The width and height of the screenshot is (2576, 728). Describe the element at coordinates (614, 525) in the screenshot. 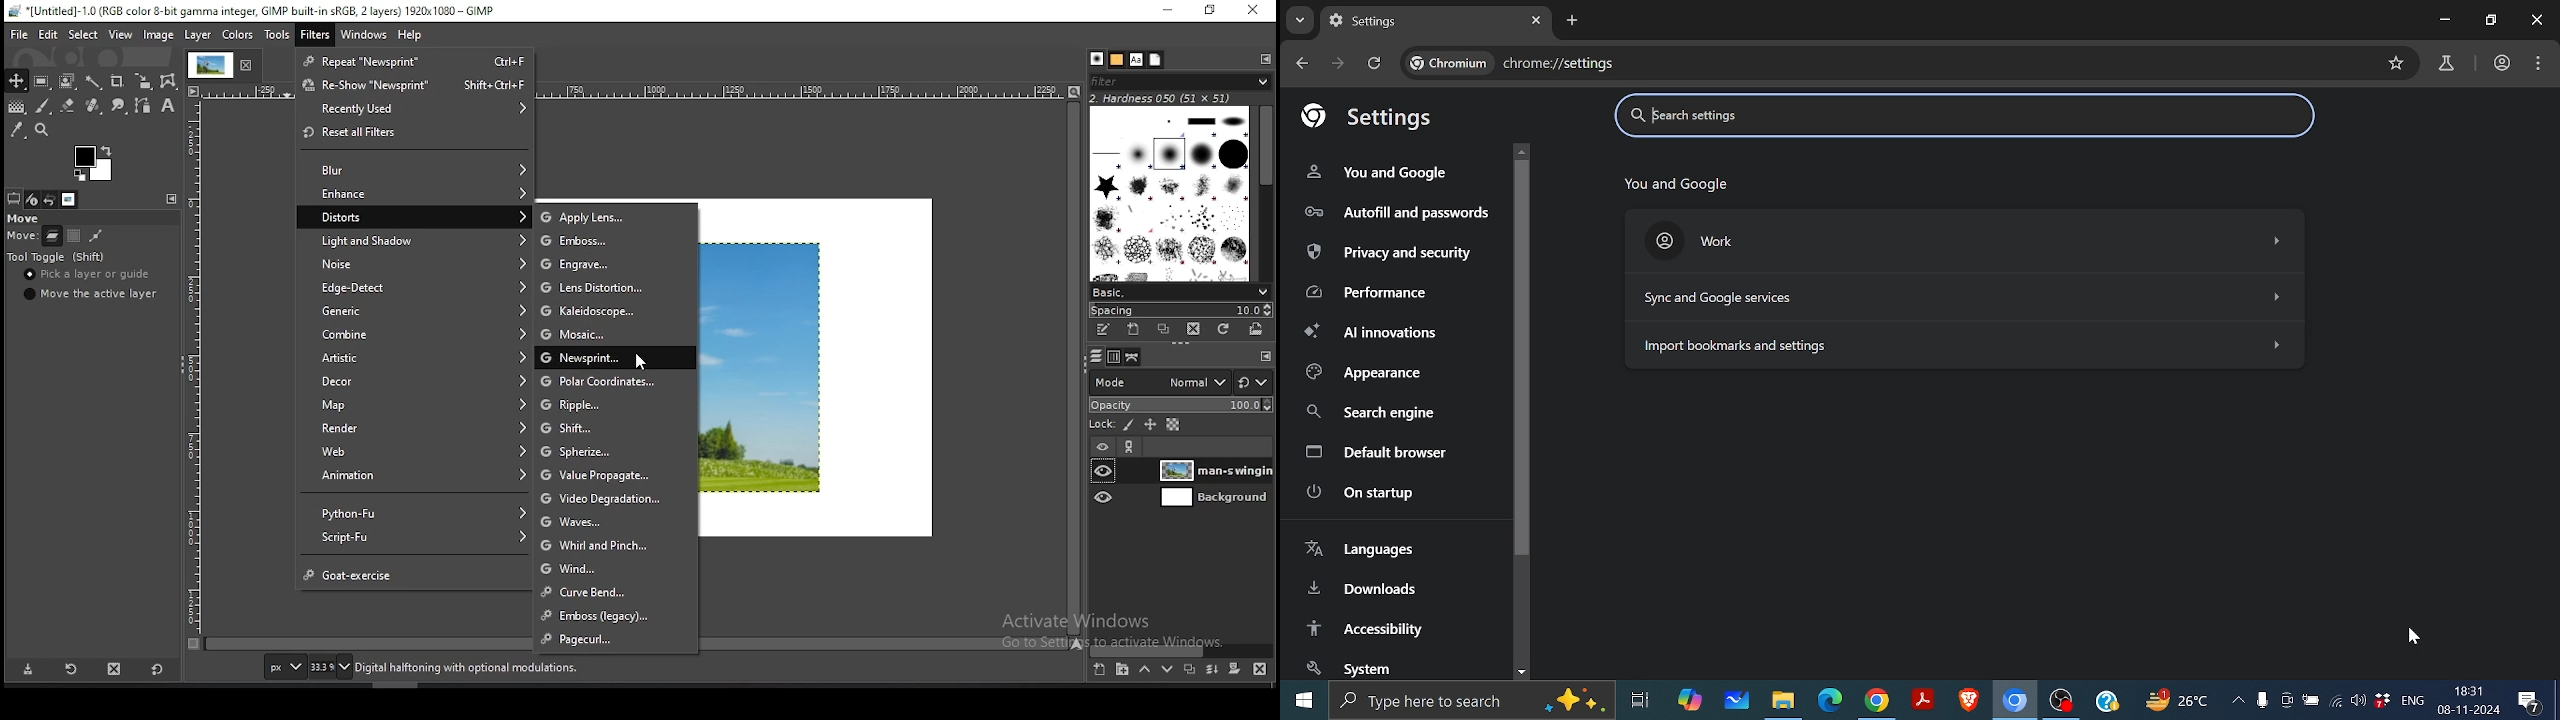

I see `waves` at that location.